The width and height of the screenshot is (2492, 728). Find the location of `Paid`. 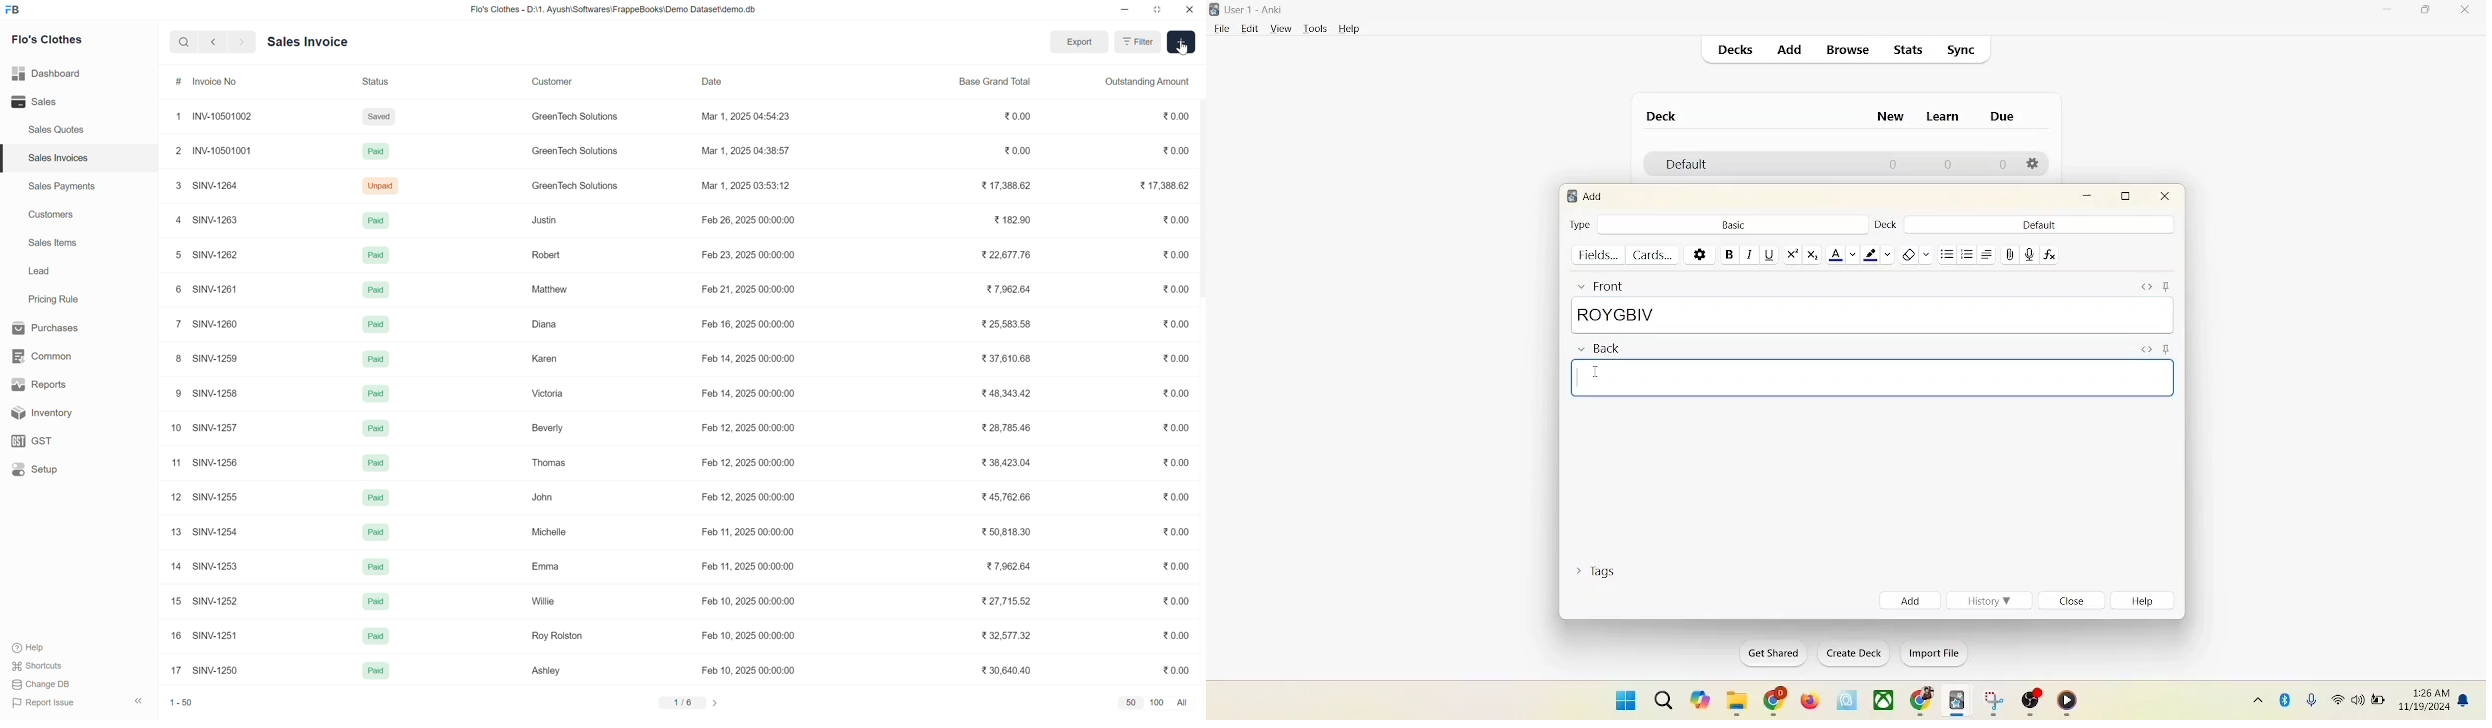

Paid is located at coordinates (371, 568).